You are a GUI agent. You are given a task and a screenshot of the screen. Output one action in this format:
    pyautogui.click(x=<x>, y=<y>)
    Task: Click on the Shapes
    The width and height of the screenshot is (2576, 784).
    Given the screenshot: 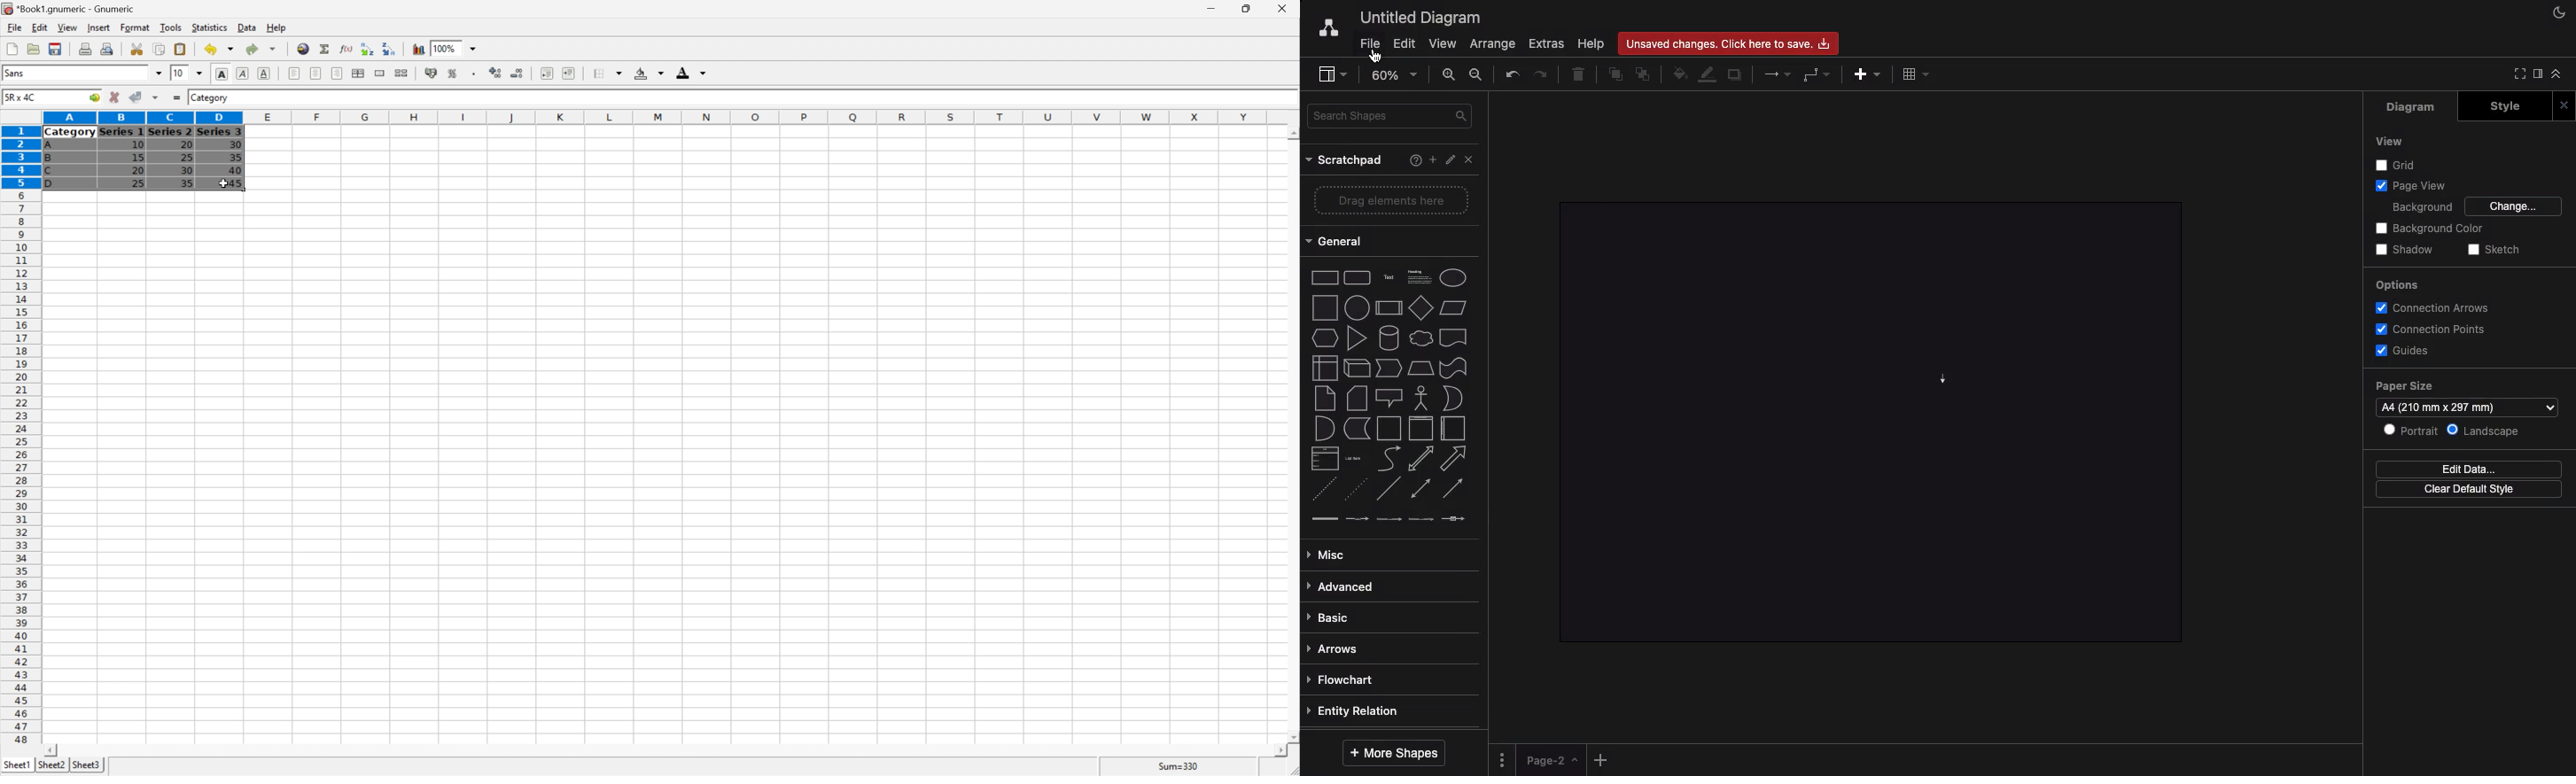 What is the action you would take?
    pyautogui.click(x=1390, y=397)
    